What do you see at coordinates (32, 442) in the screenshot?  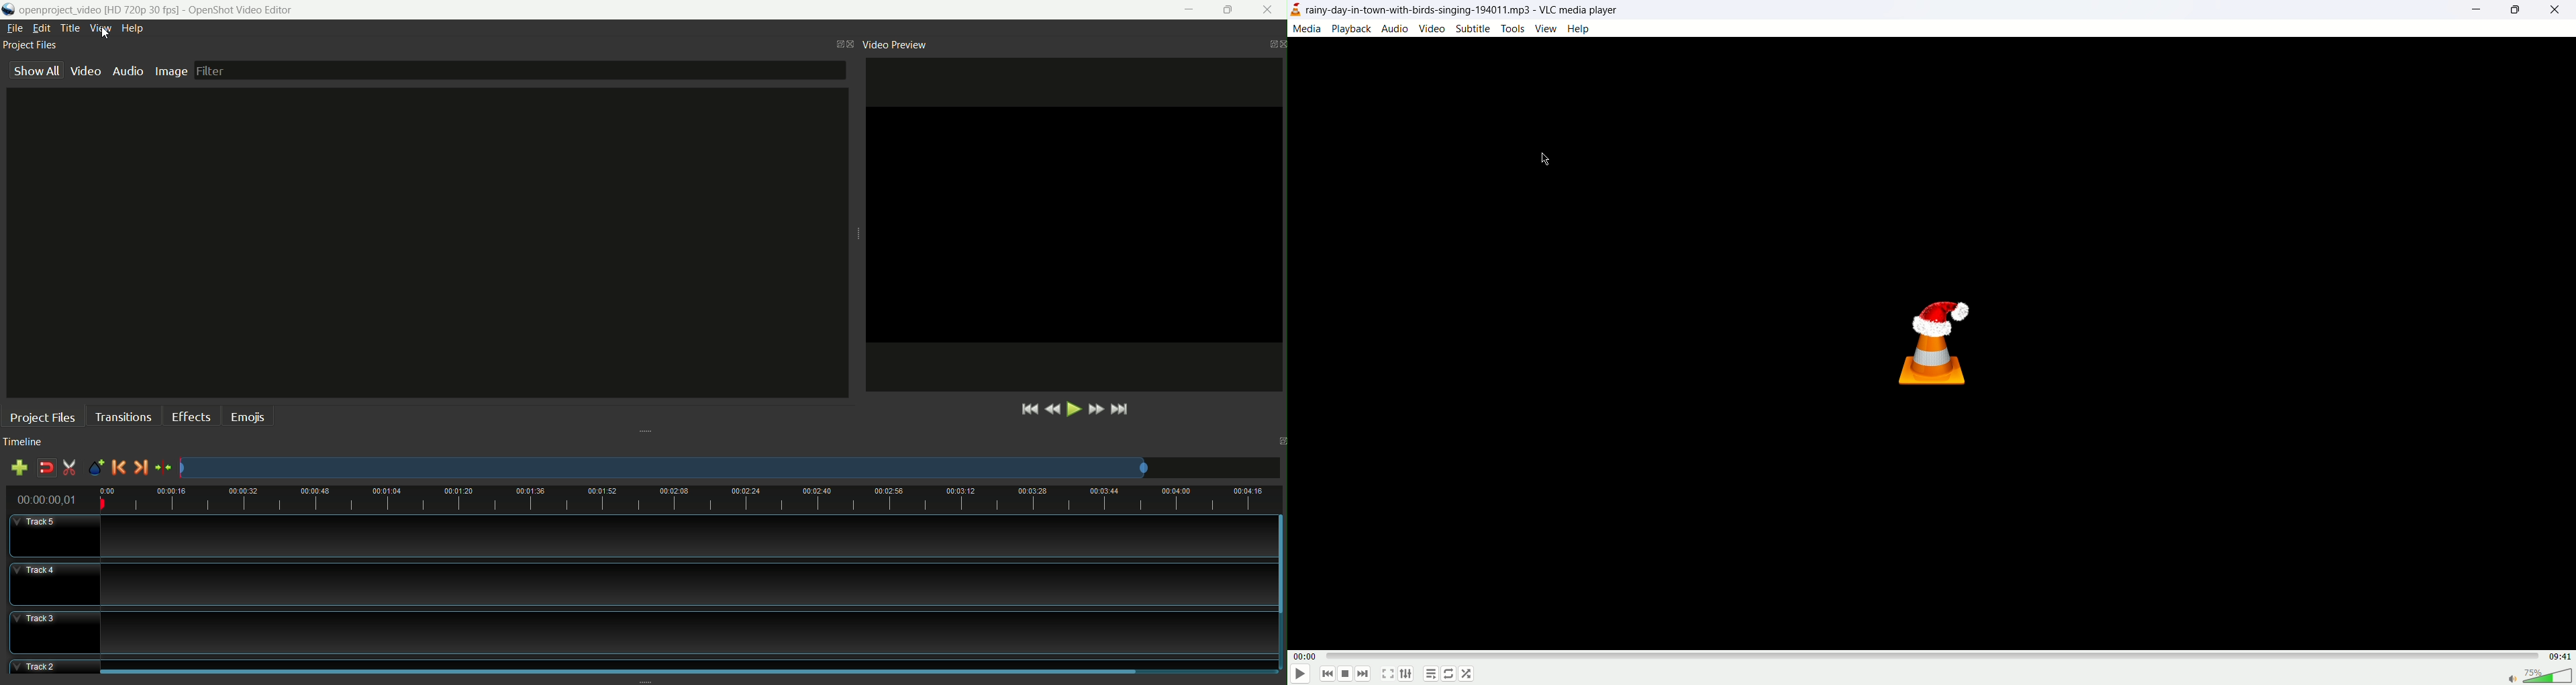 I see `timeline` at bounding box center [32, 442].